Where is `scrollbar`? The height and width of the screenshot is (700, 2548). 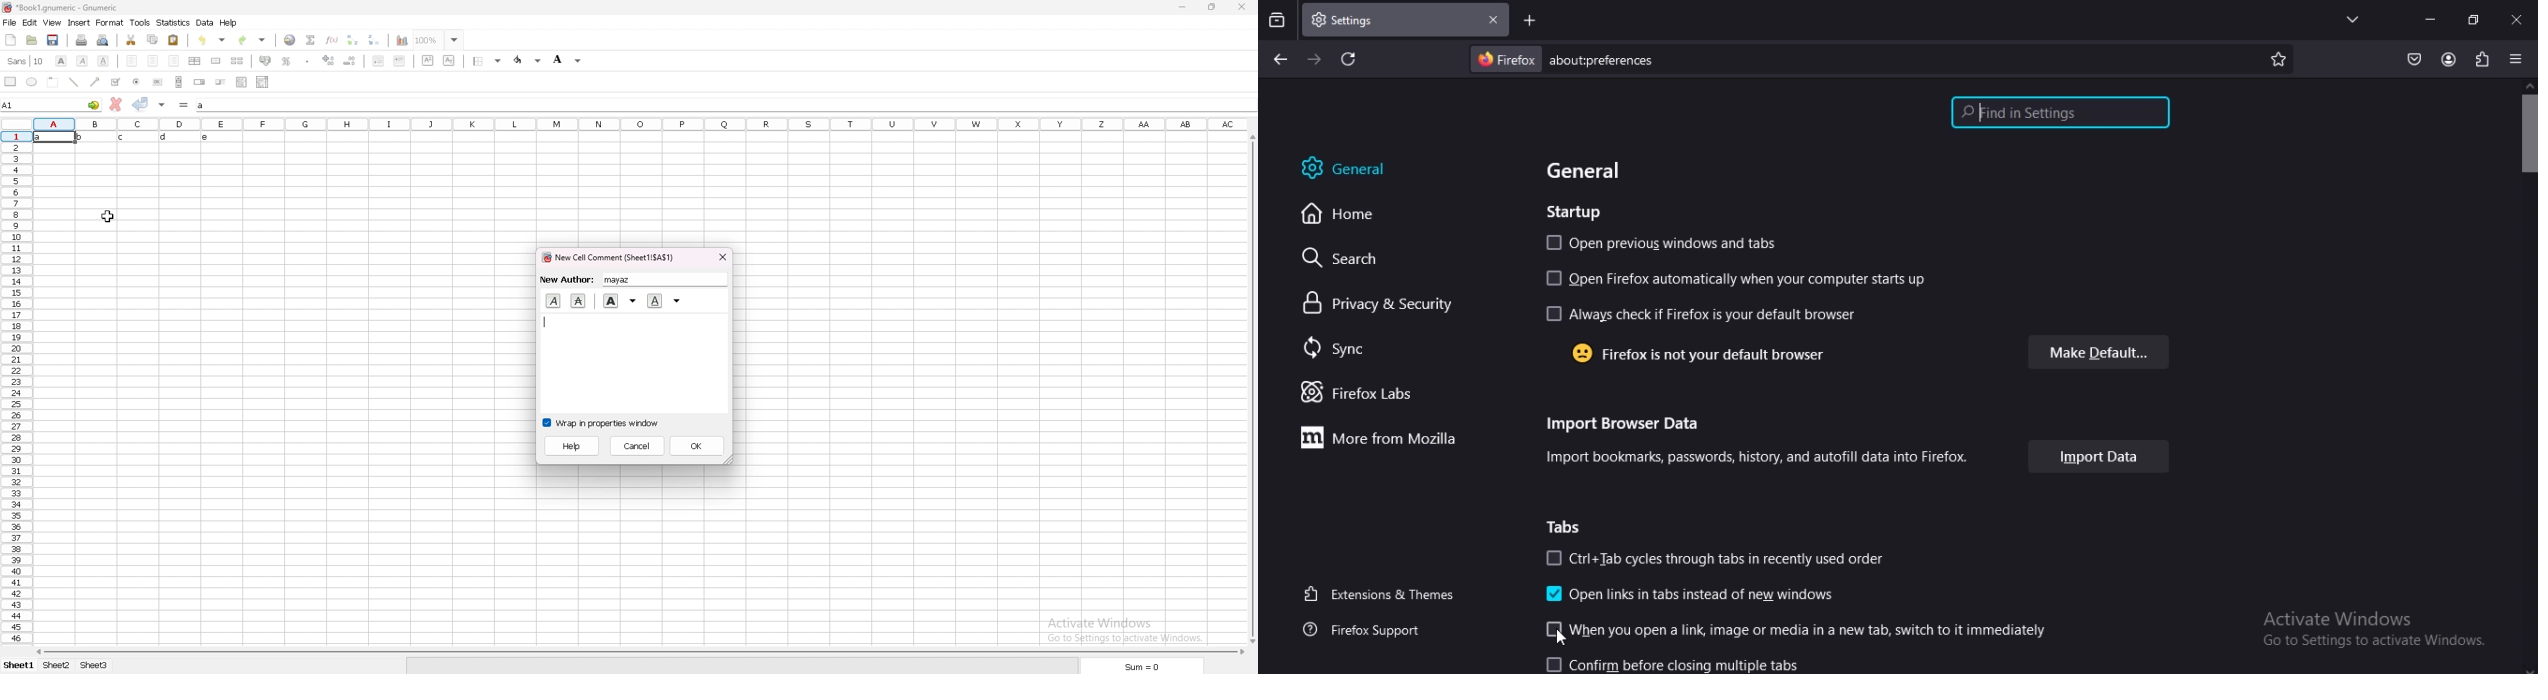
scrollbar is located at coordinates (2526, 129).